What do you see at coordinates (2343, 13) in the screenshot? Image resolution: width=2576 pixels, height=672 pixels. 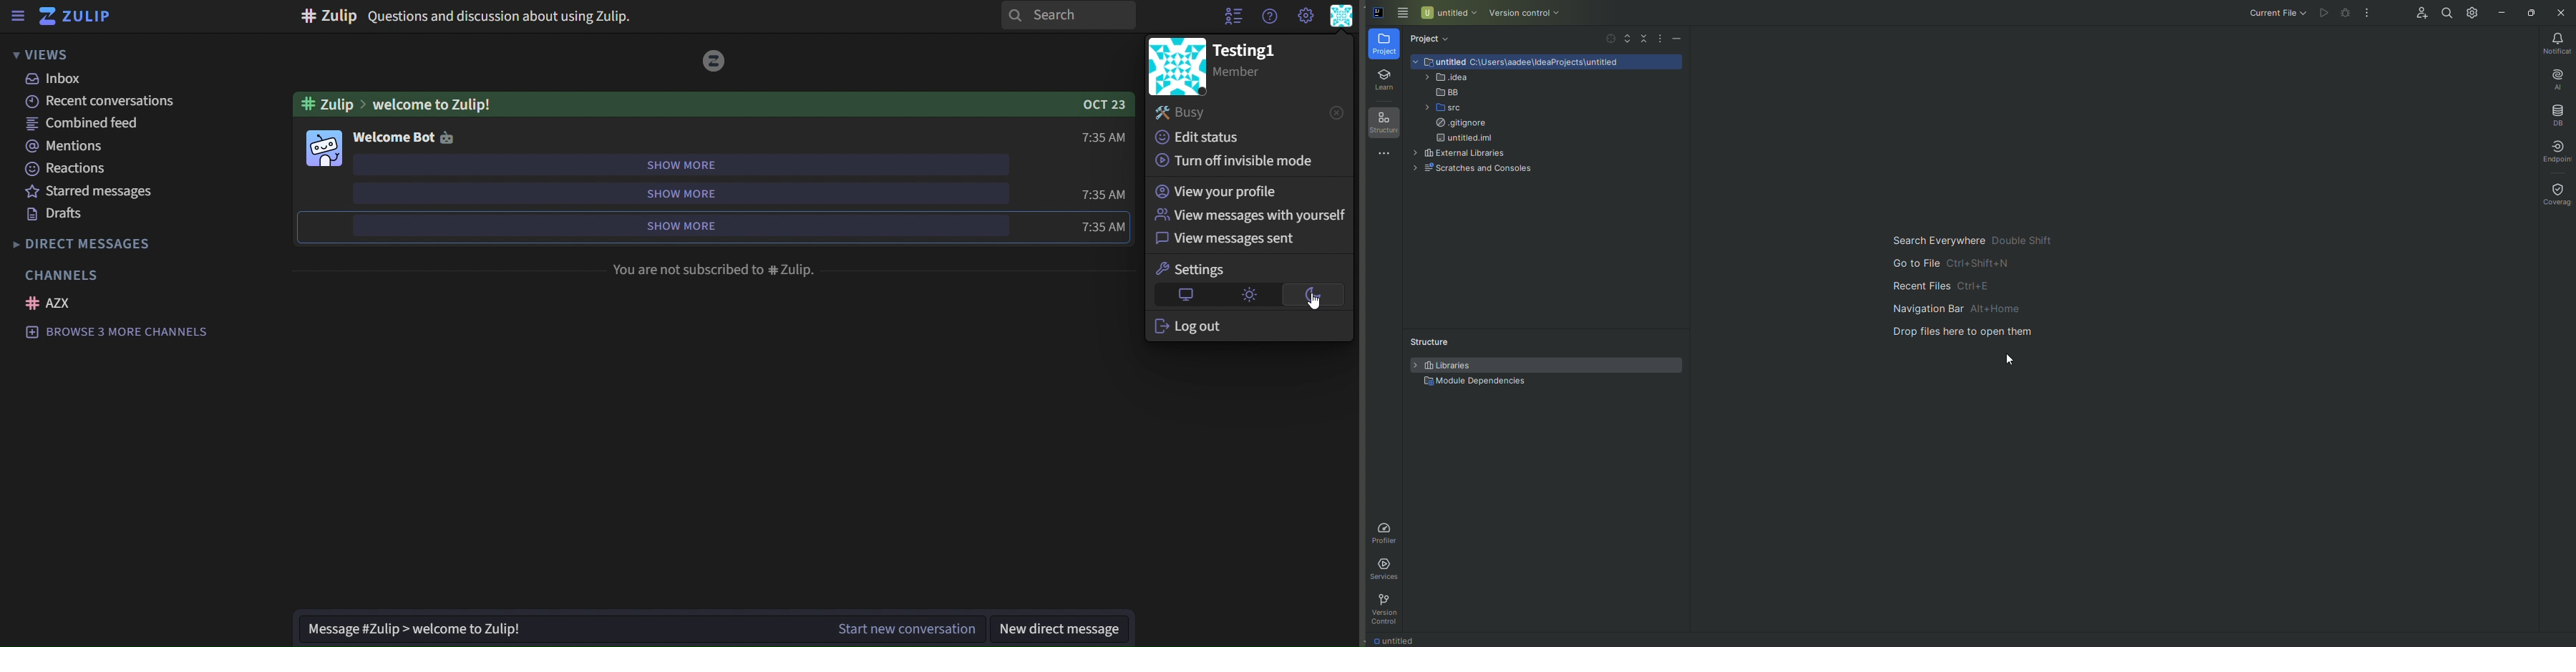 I see `Debug` at bounding box center [2343, 13].